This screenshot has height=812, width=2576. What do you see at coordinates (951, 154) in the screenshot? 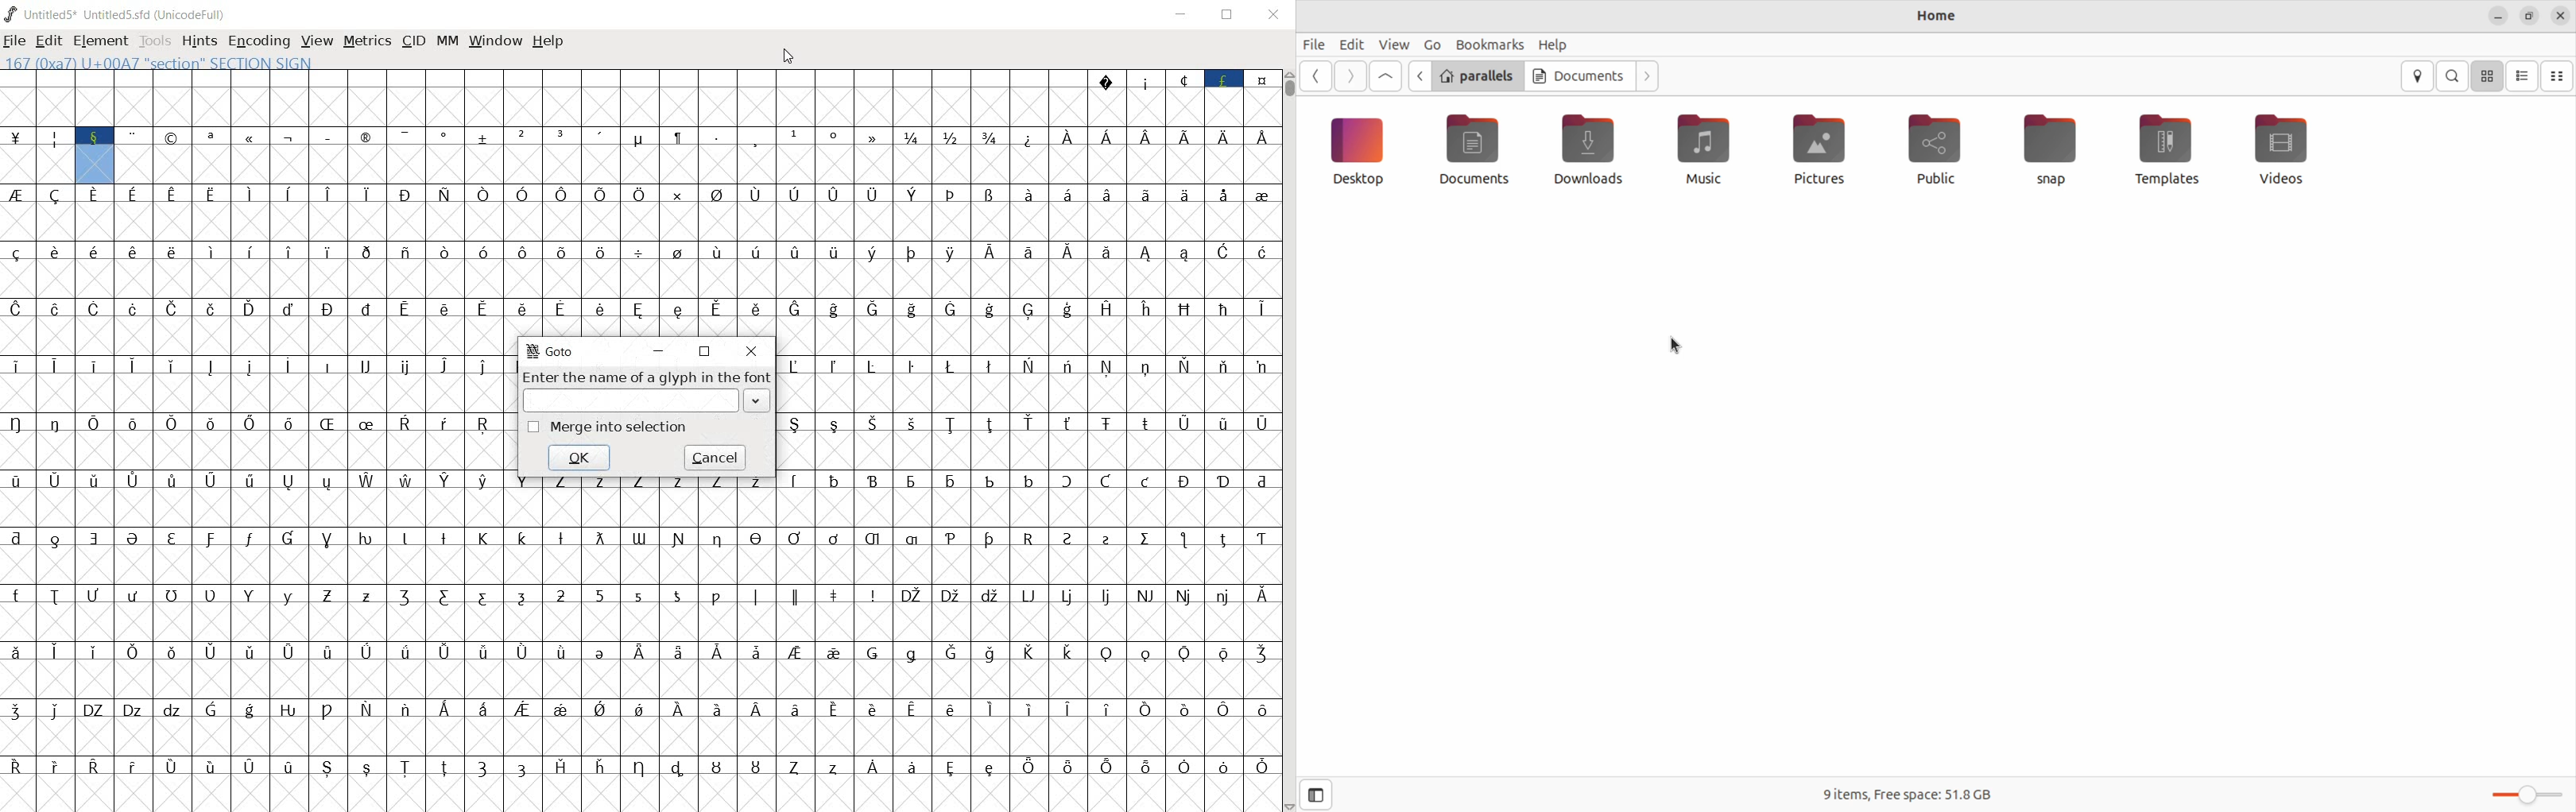
I see `mathematical fractions` at bounding box center [951, 154].